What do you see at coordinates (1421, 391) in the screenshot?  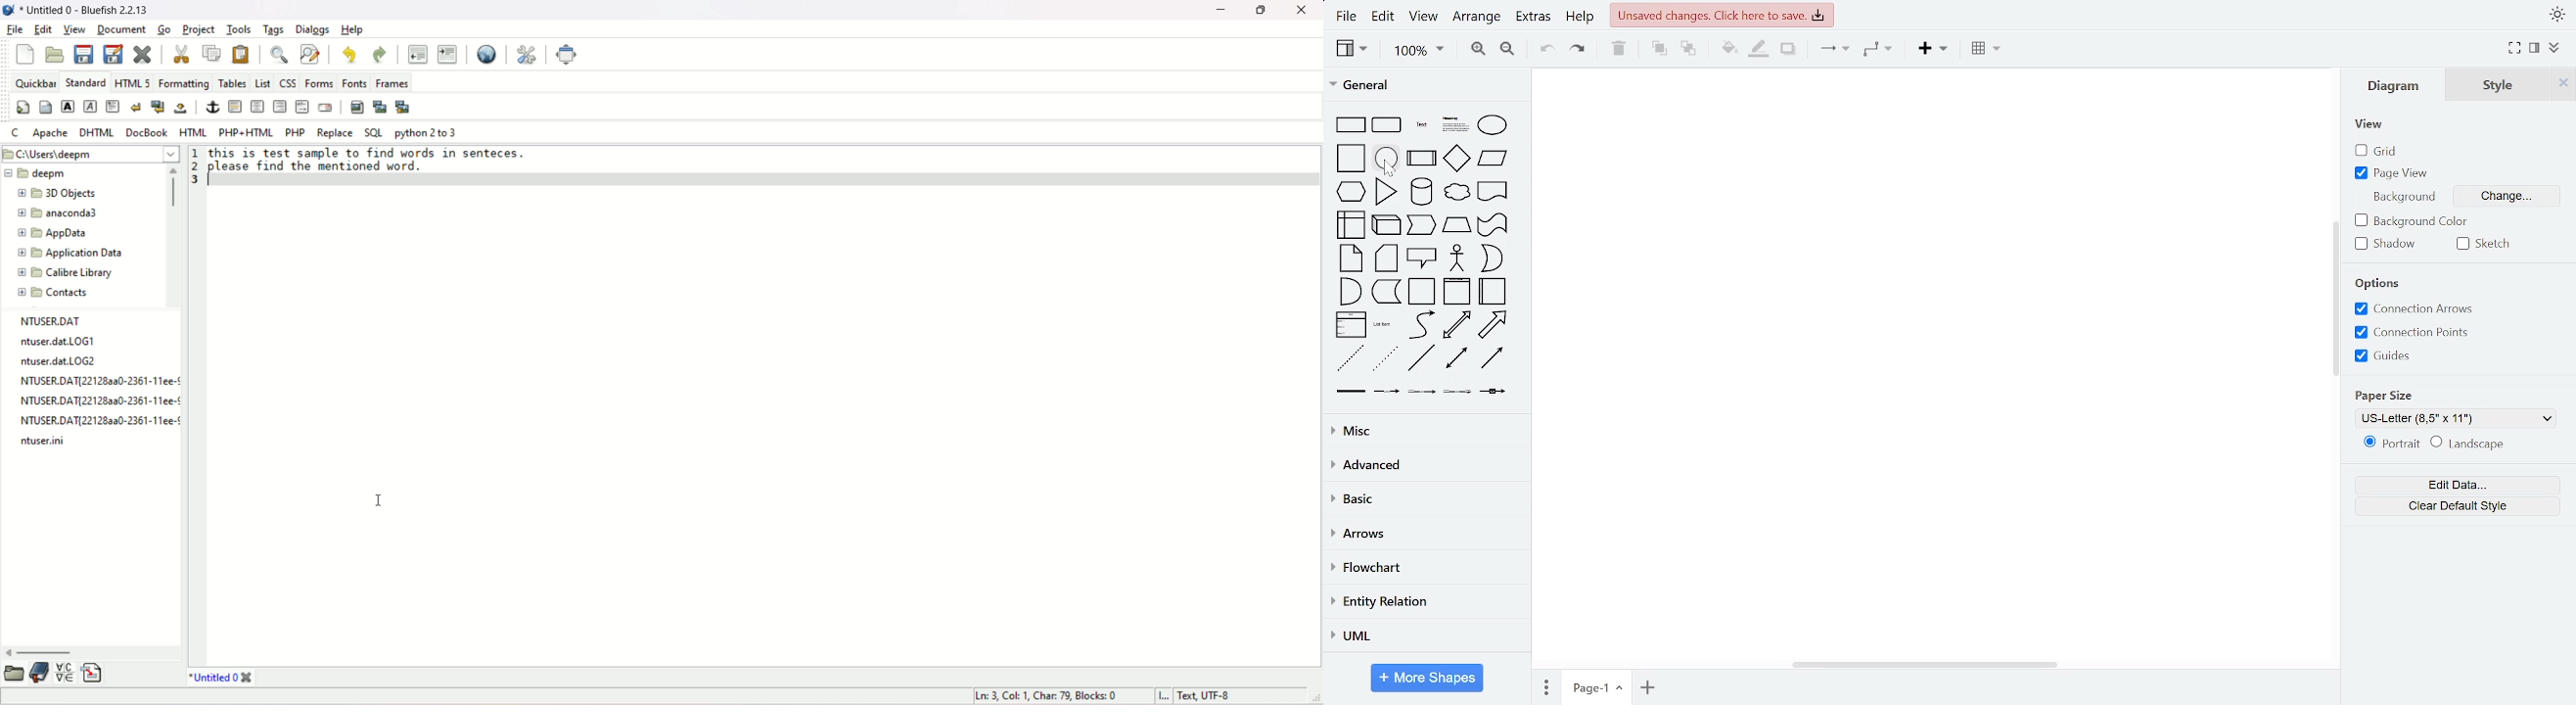 I see `link with 2 label` at bounding box center [1421, 391].